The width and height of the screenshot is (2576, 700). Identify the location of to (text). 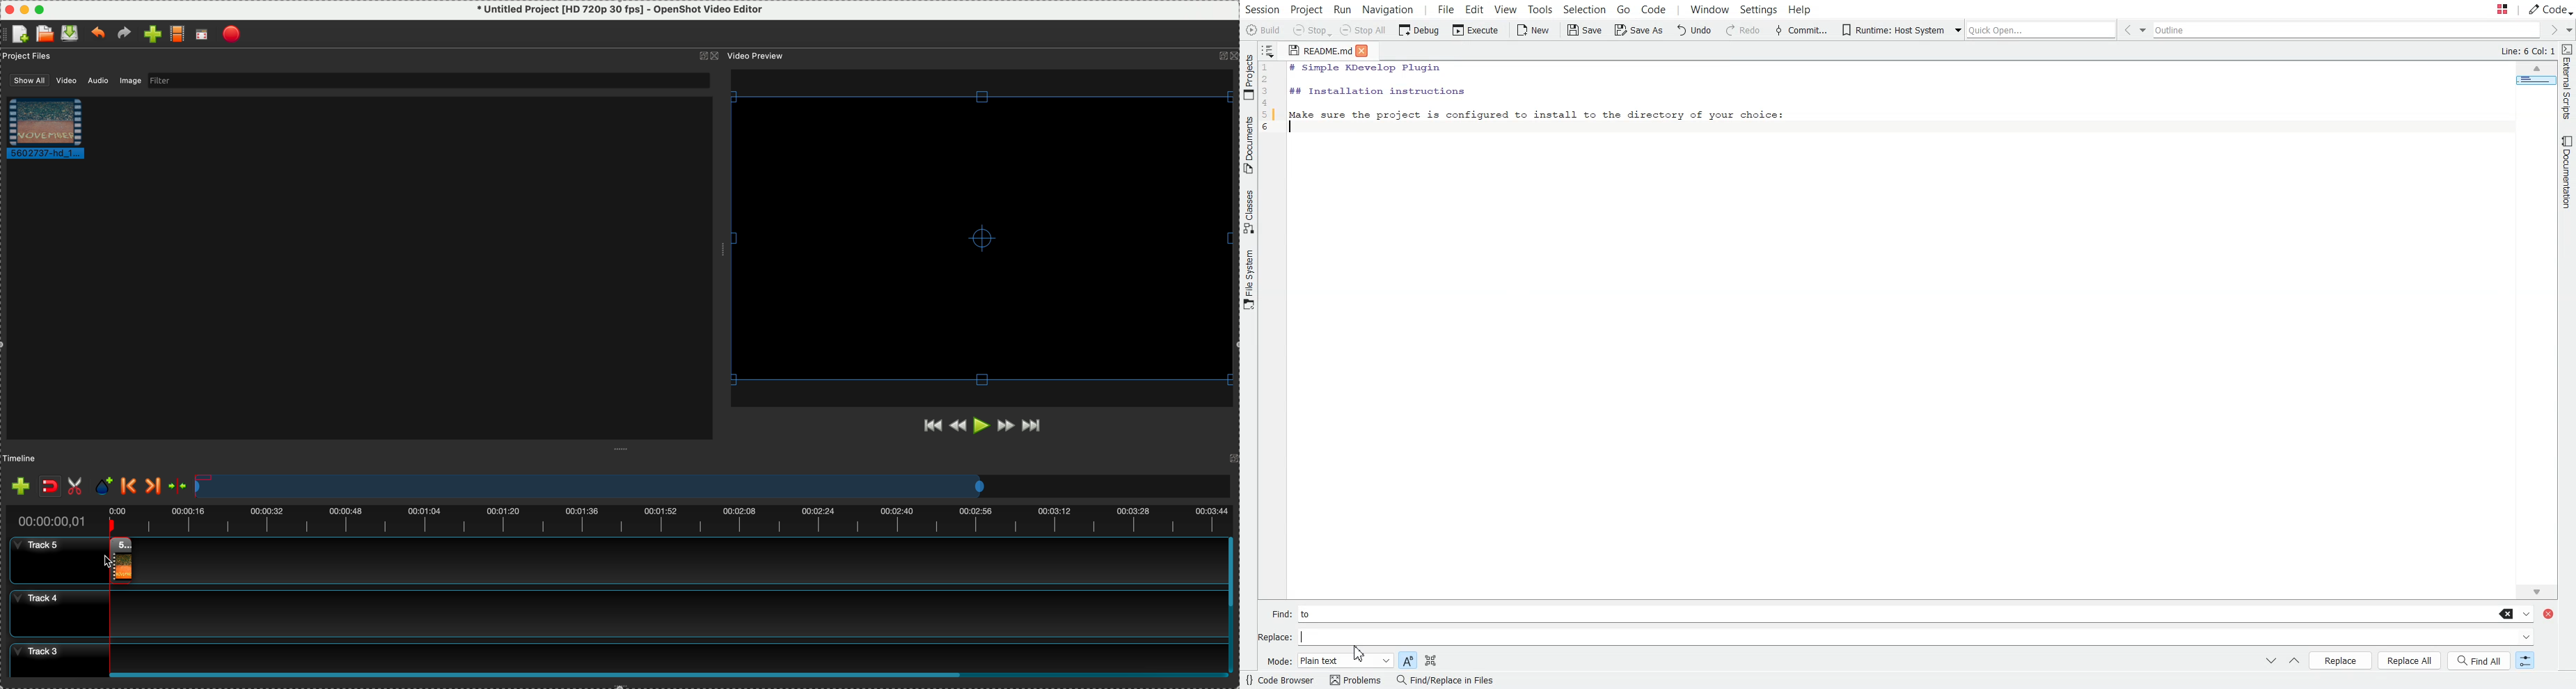
(1313, 614).